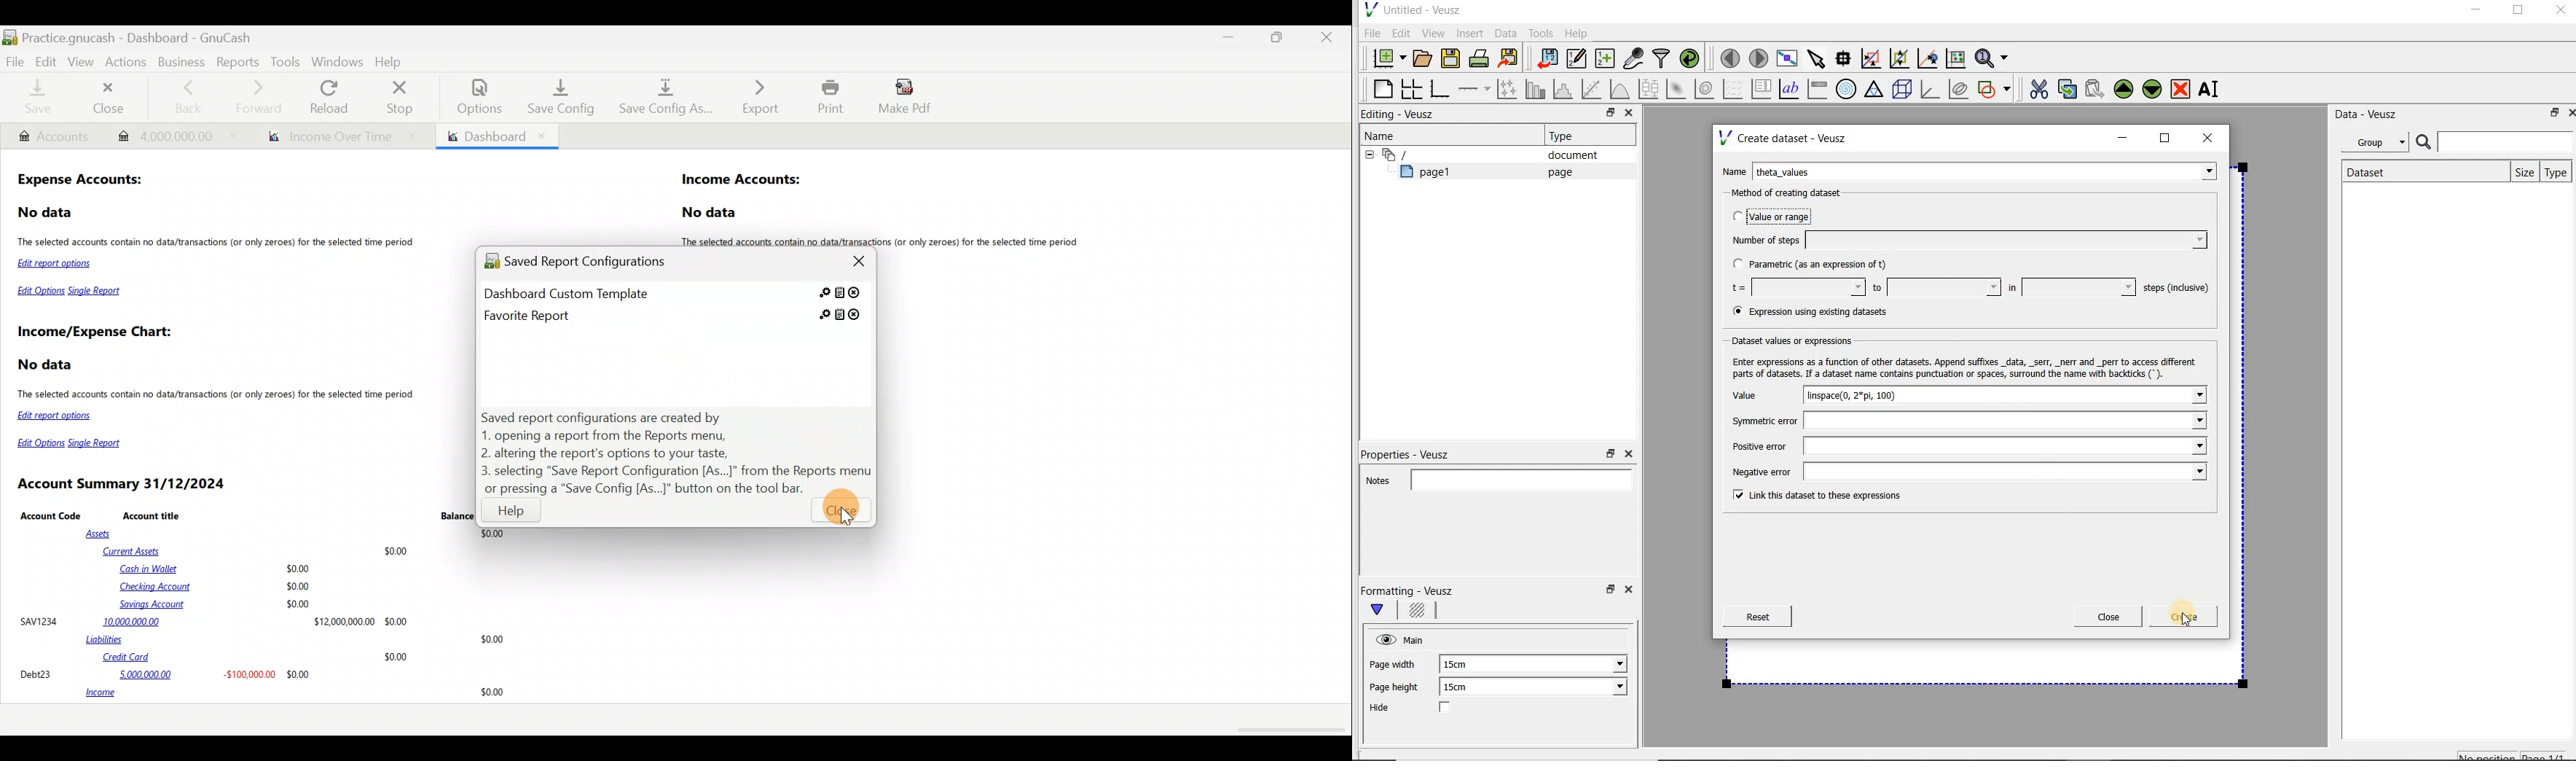  What do you see at coordinates (1733, 87) in the screenshot?
I see `plot a vector field` at bounding box center [1733, 87].